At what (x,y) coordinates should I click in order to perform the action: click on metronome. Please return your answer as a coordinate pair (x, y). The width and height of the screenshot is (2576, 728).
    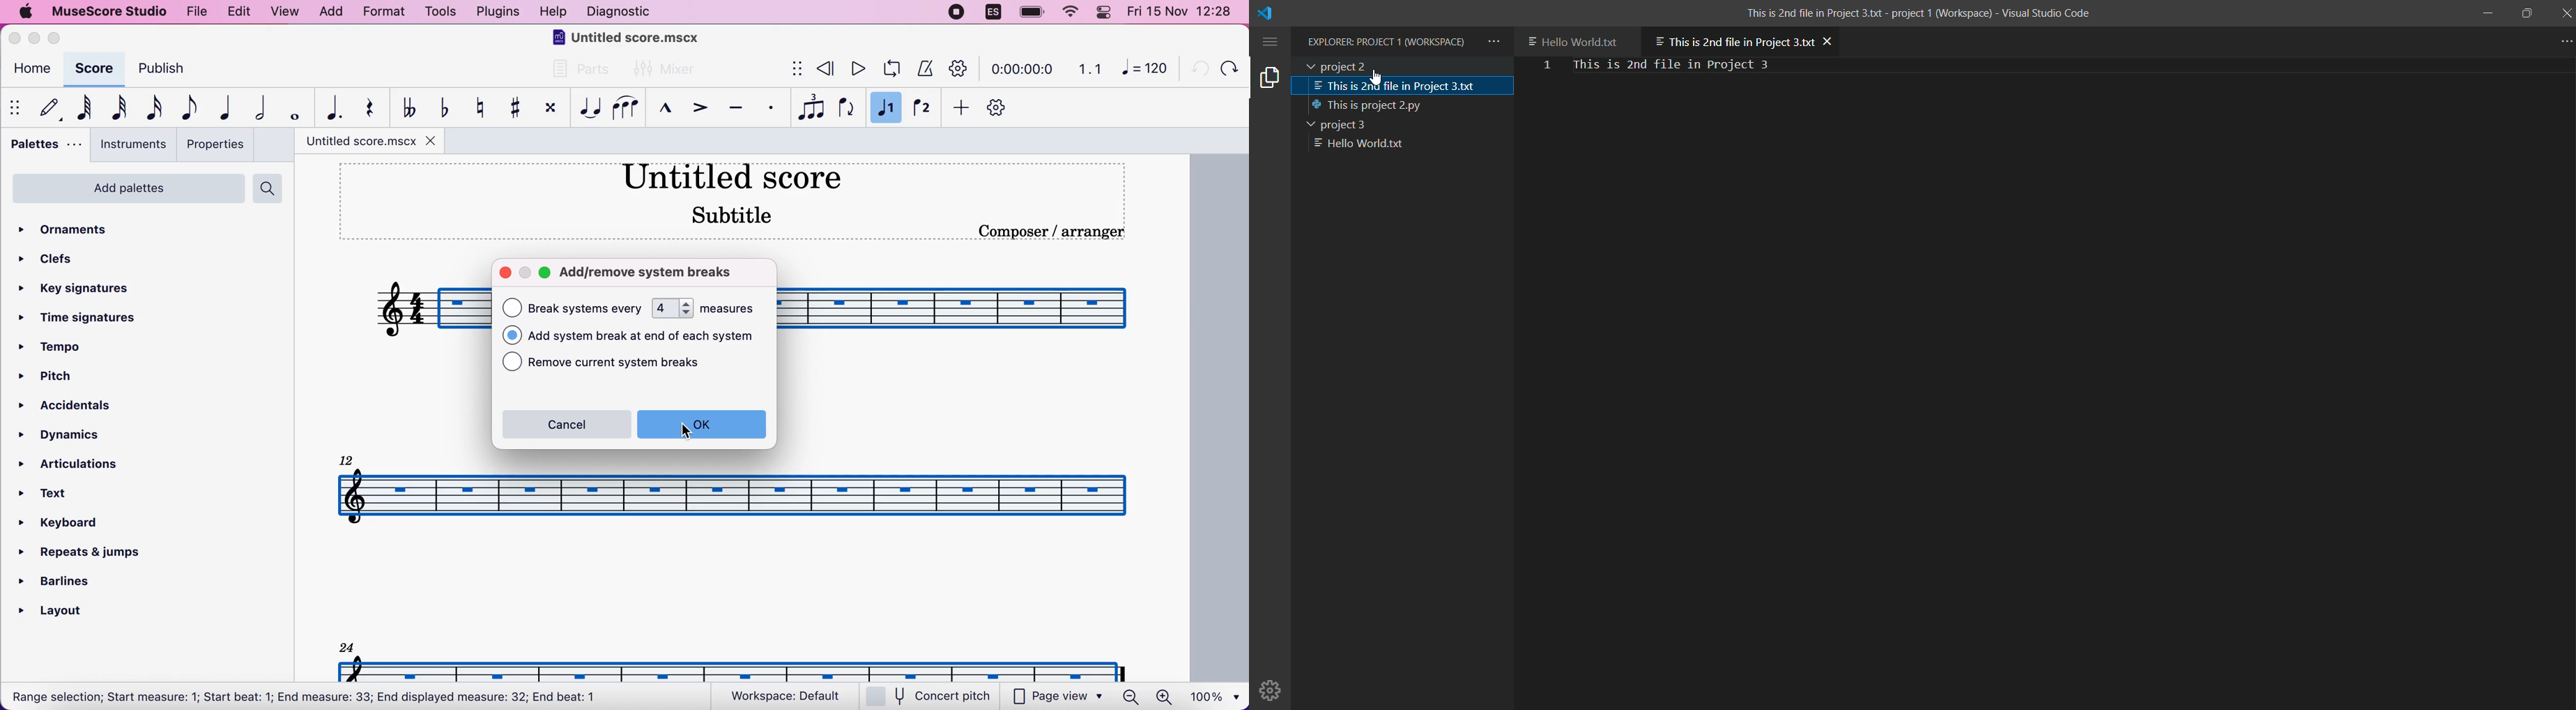
    Looking at the image, I should click on (923, 68).